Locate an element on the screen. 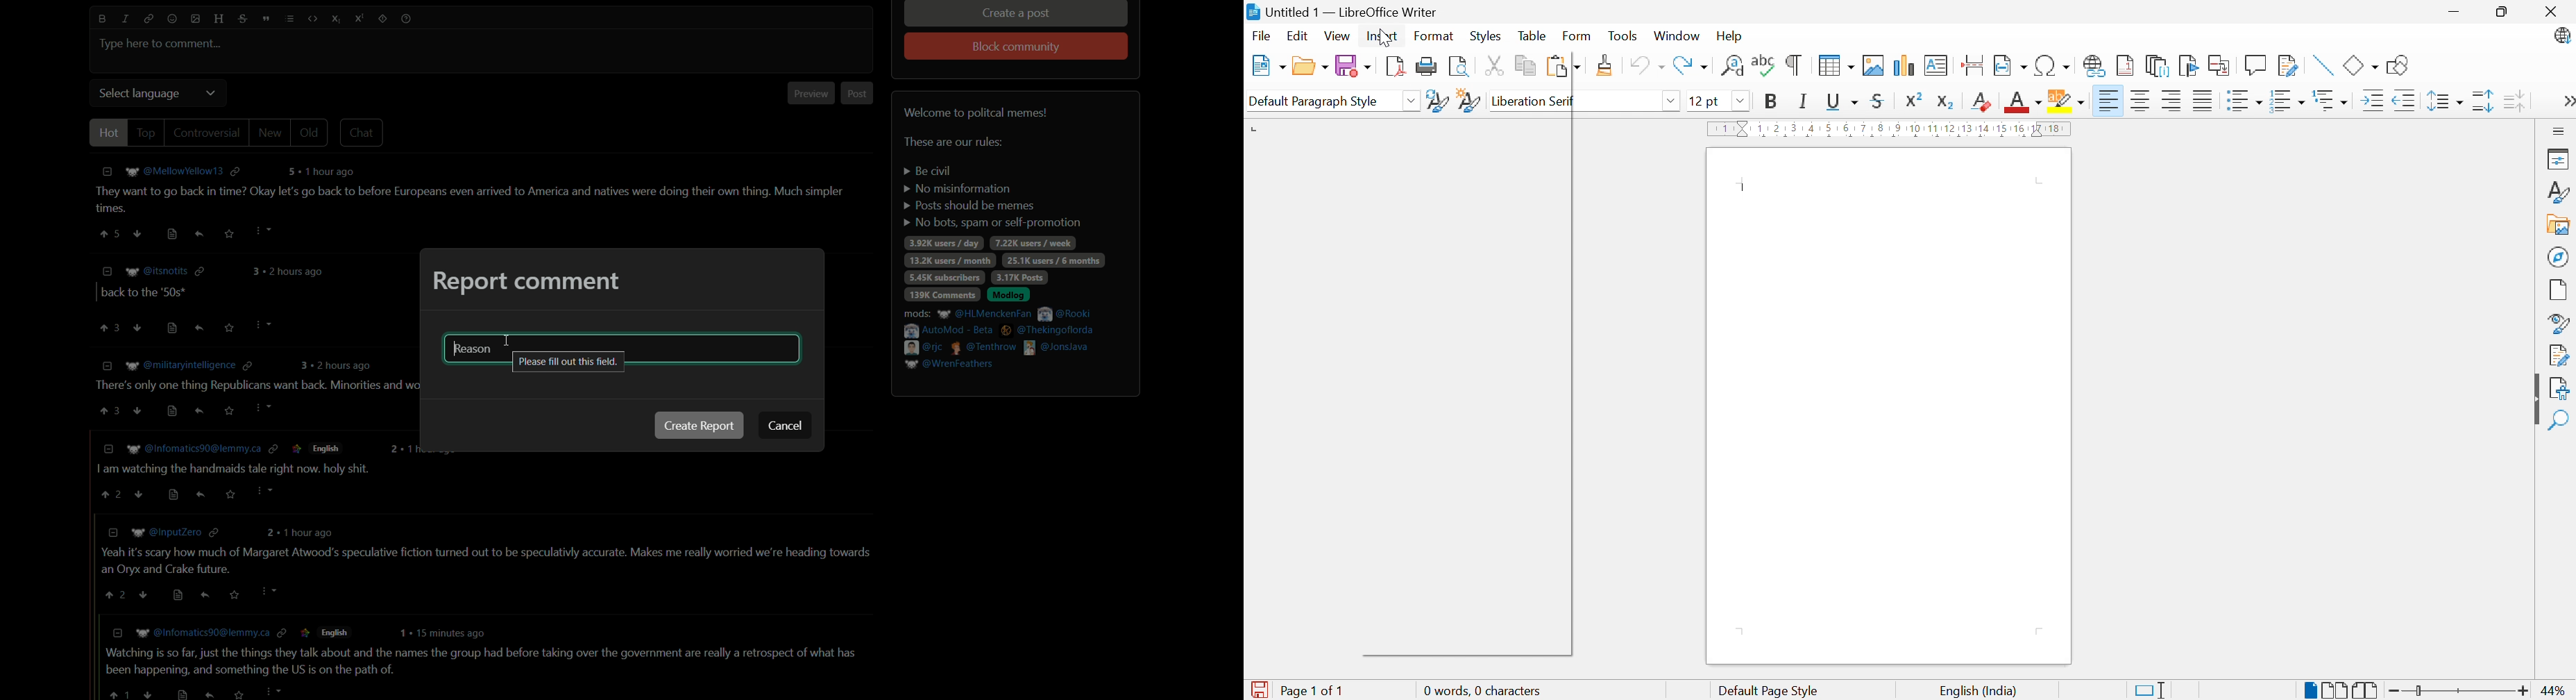 The height and width of the screenshot is (700, 2576). pointer cursor is located at coordinates (1389, 37).